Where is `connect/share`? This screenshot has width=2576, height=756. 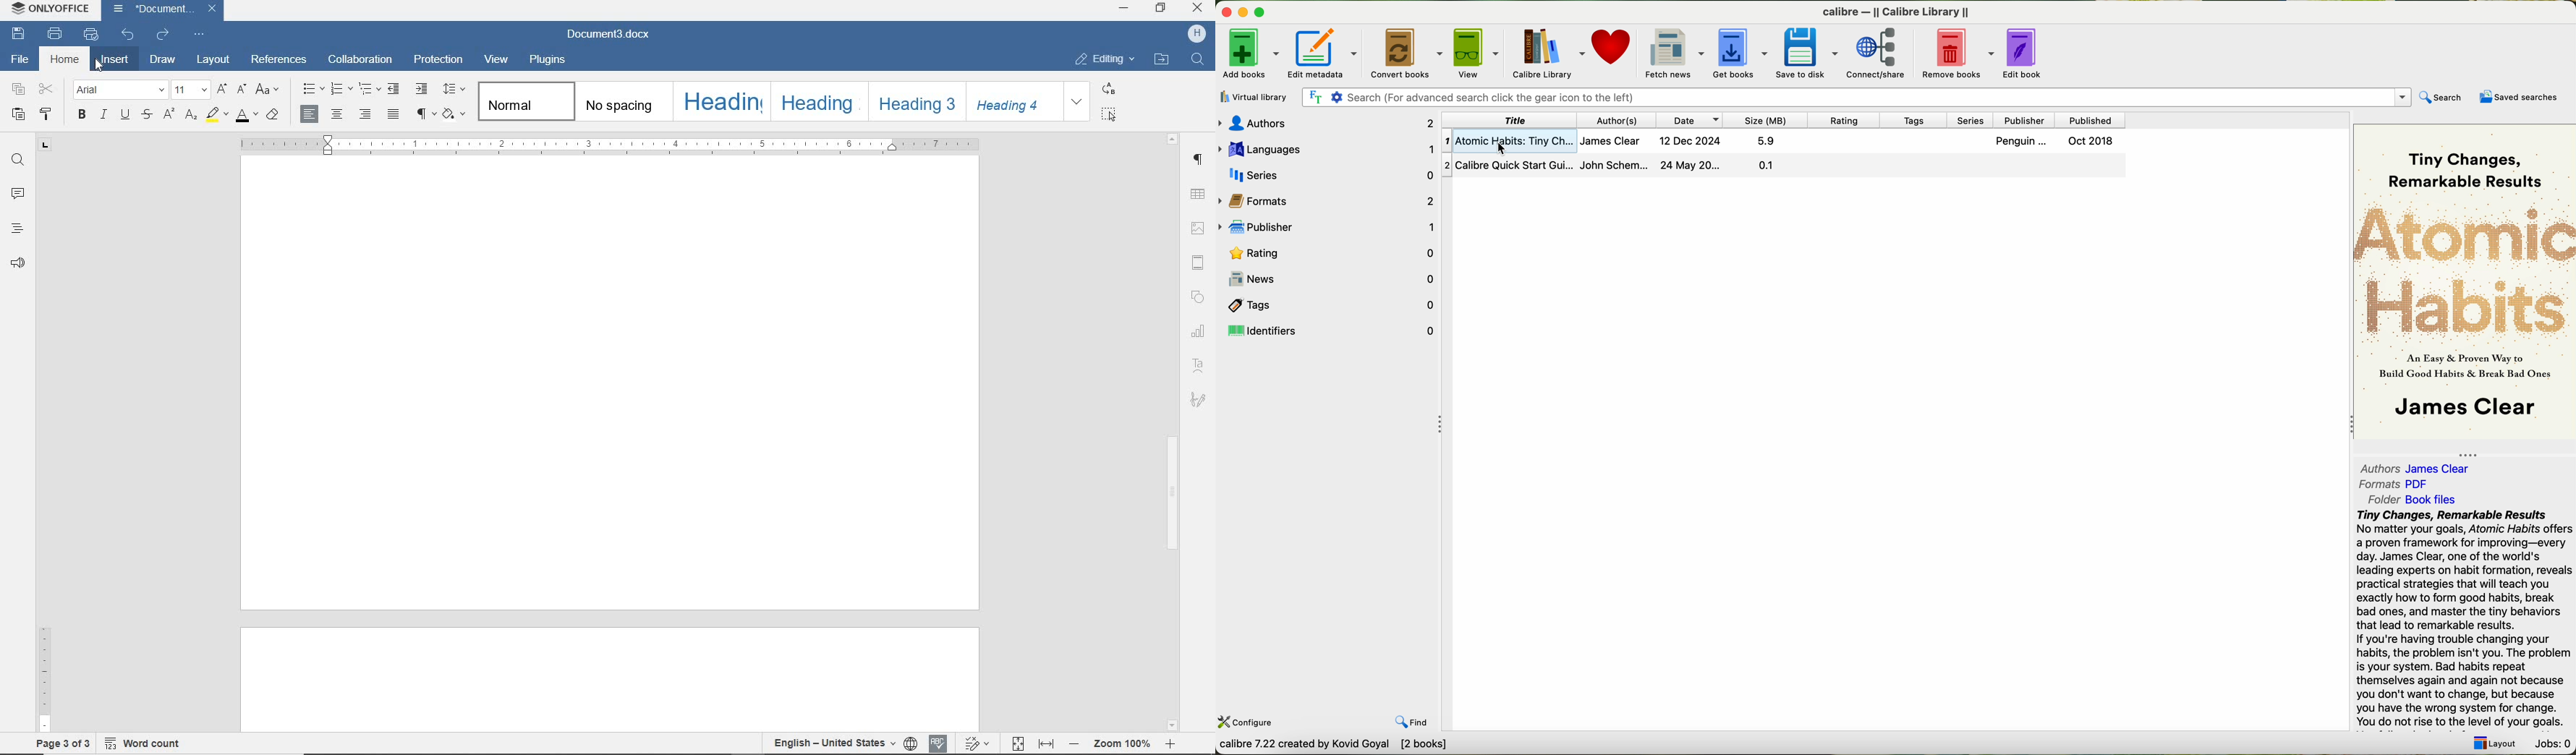 connect/share is located at coordinates (1878, 54).